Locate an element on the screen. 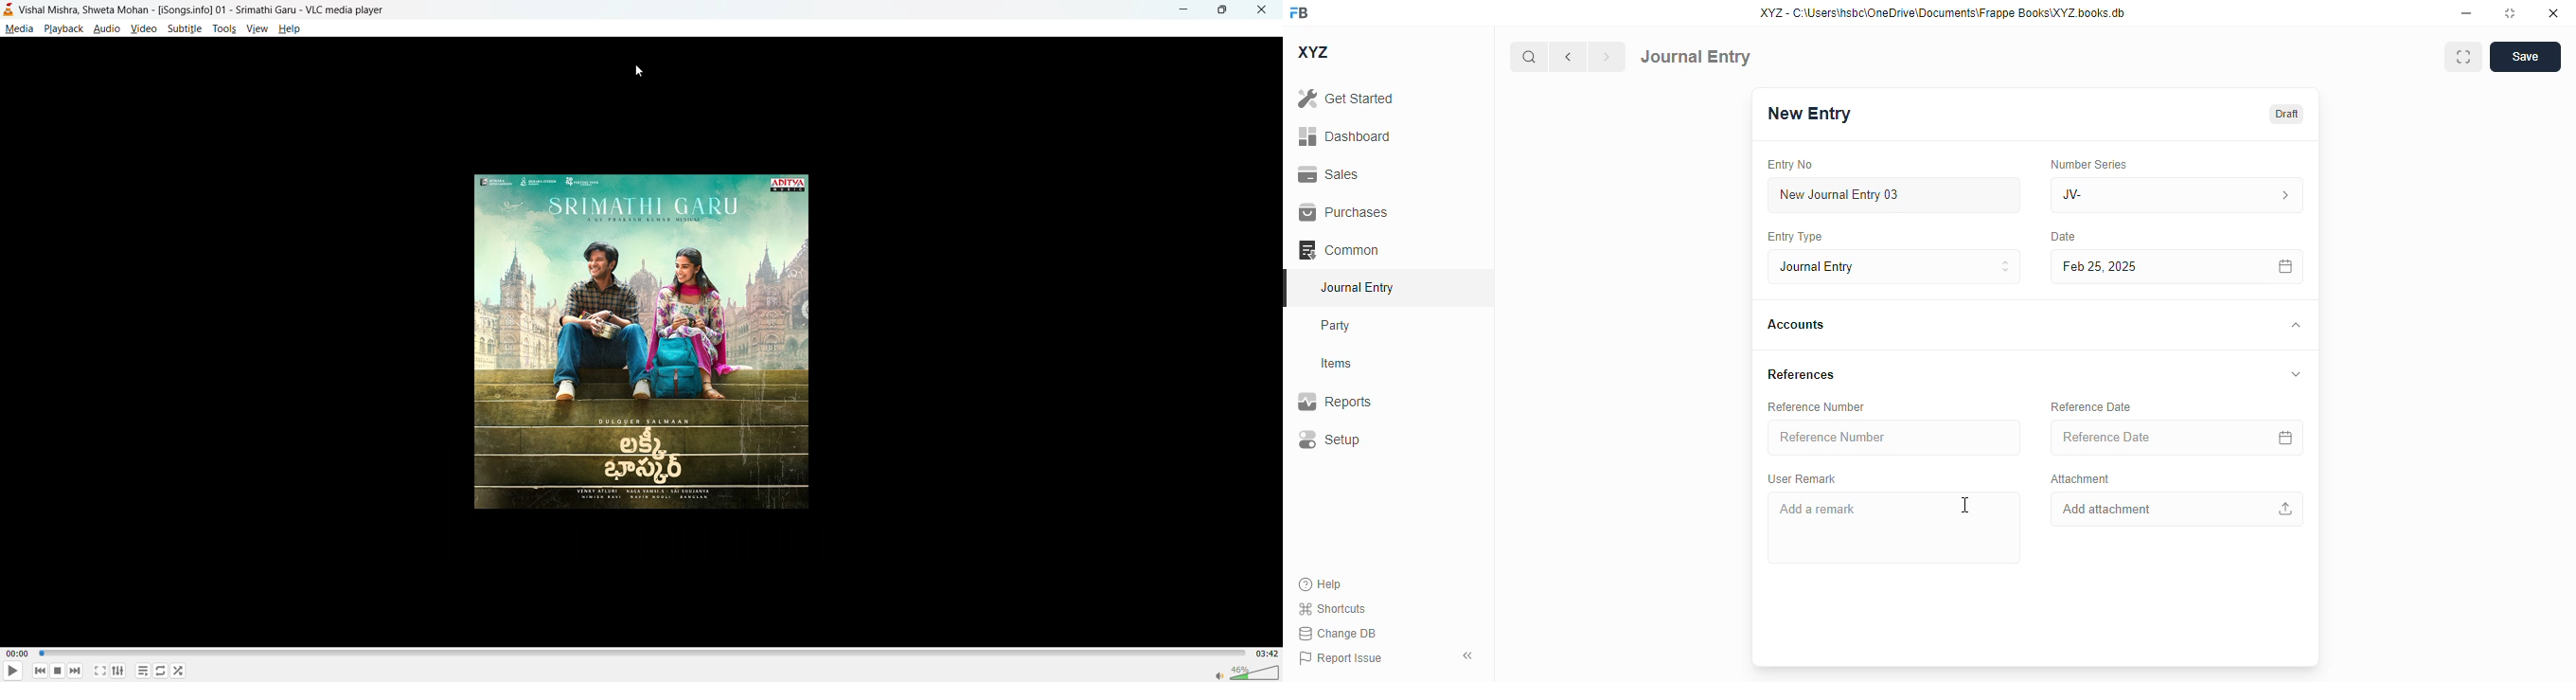 The width and height of the screenshot is (2576, 700). references is located at coordinates (1802, 373).